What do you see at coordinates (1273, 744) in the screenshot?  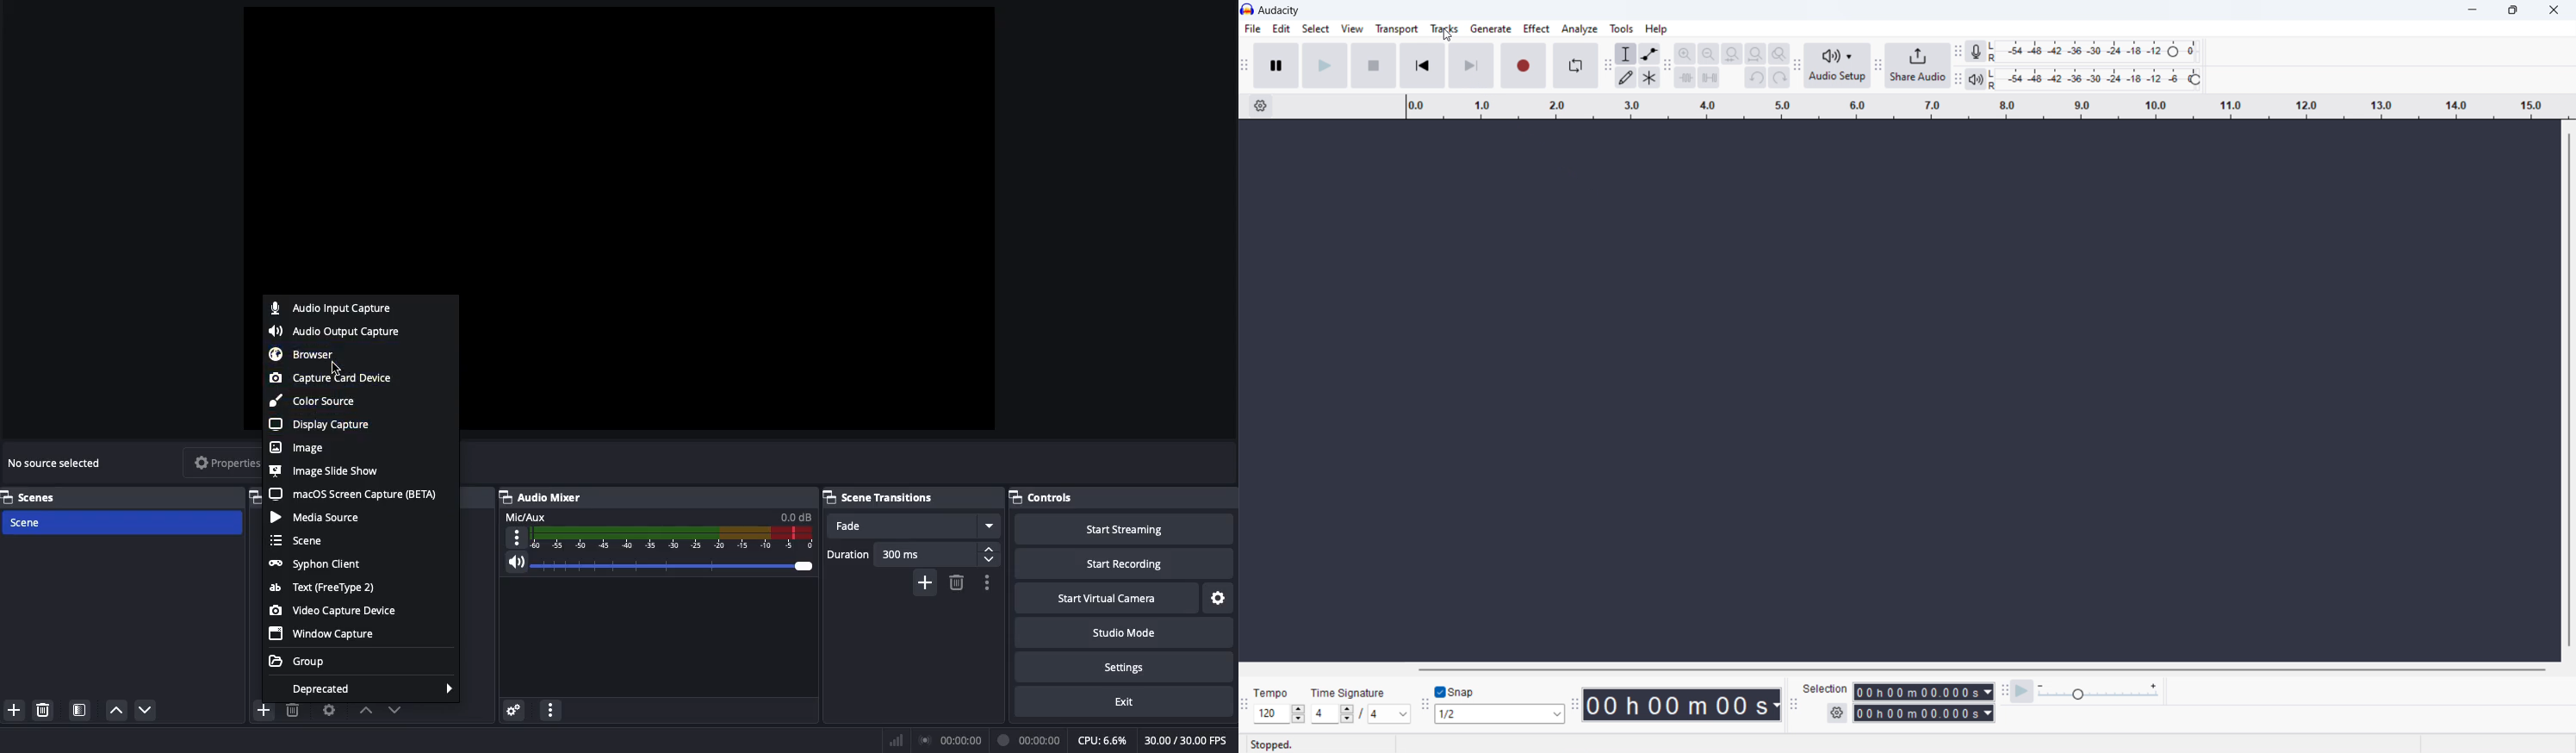 I see `status` at bounding box center [1273, 744].